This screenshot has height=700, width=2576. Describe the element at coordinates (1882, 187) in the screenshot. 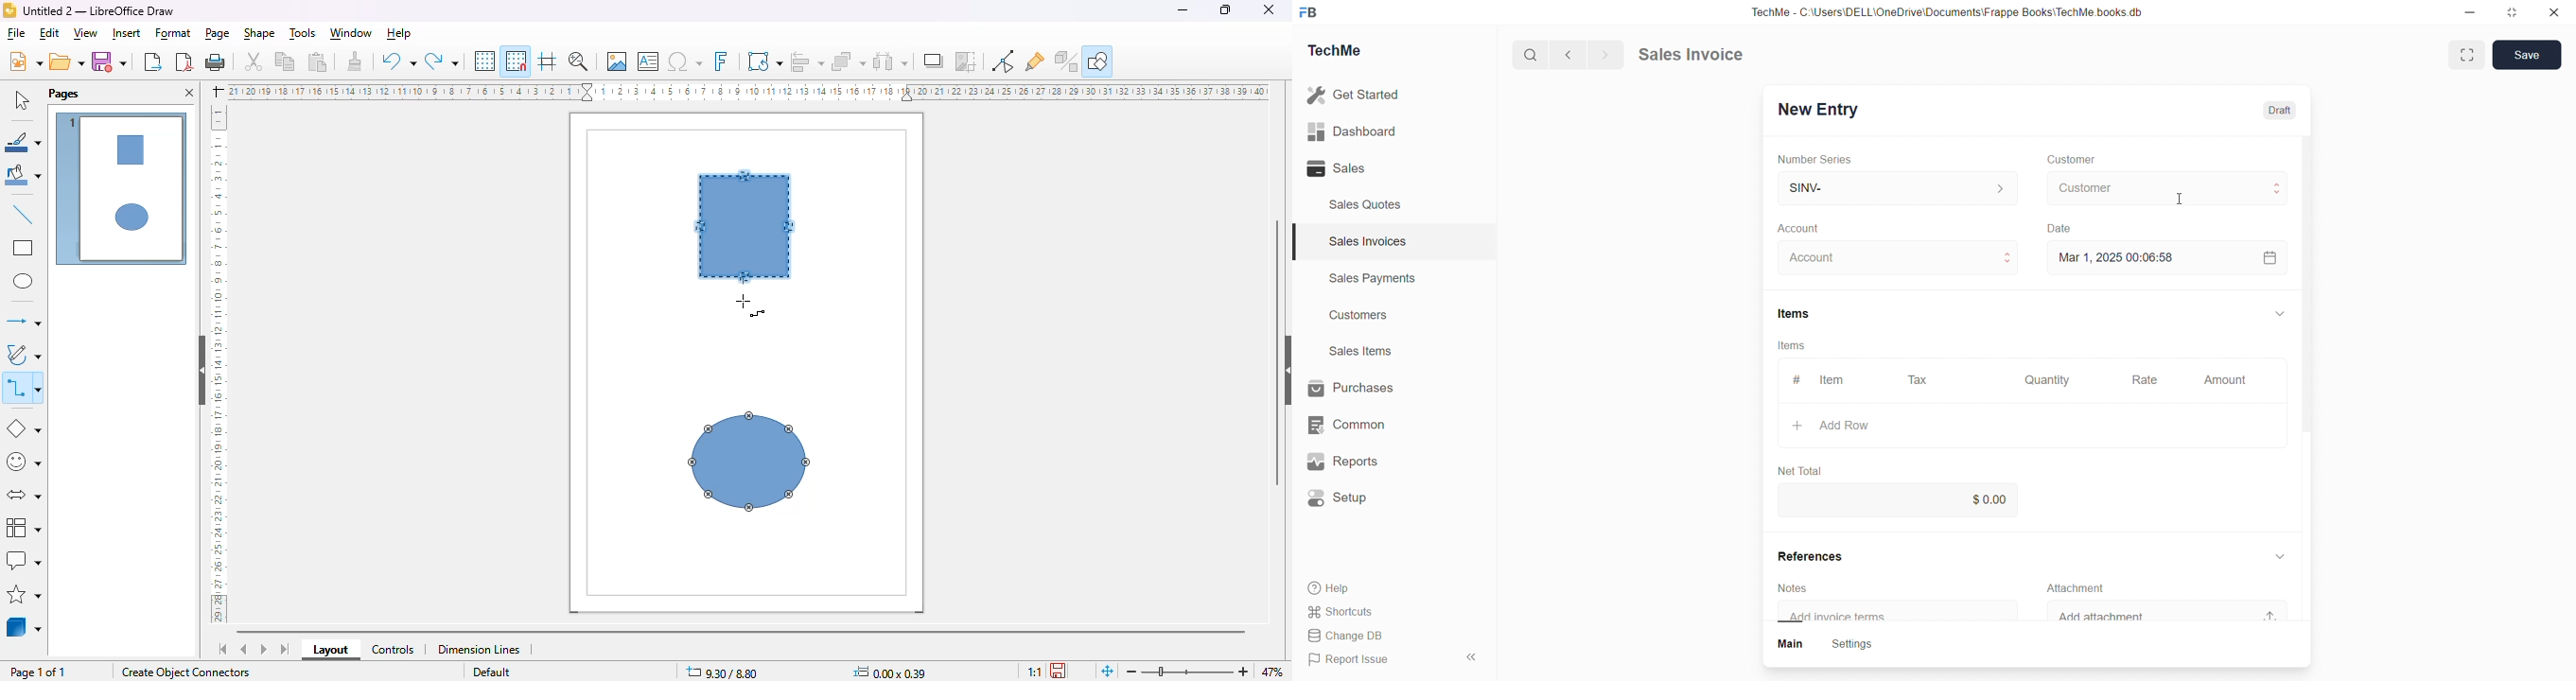

I see `SINV-` at that location.